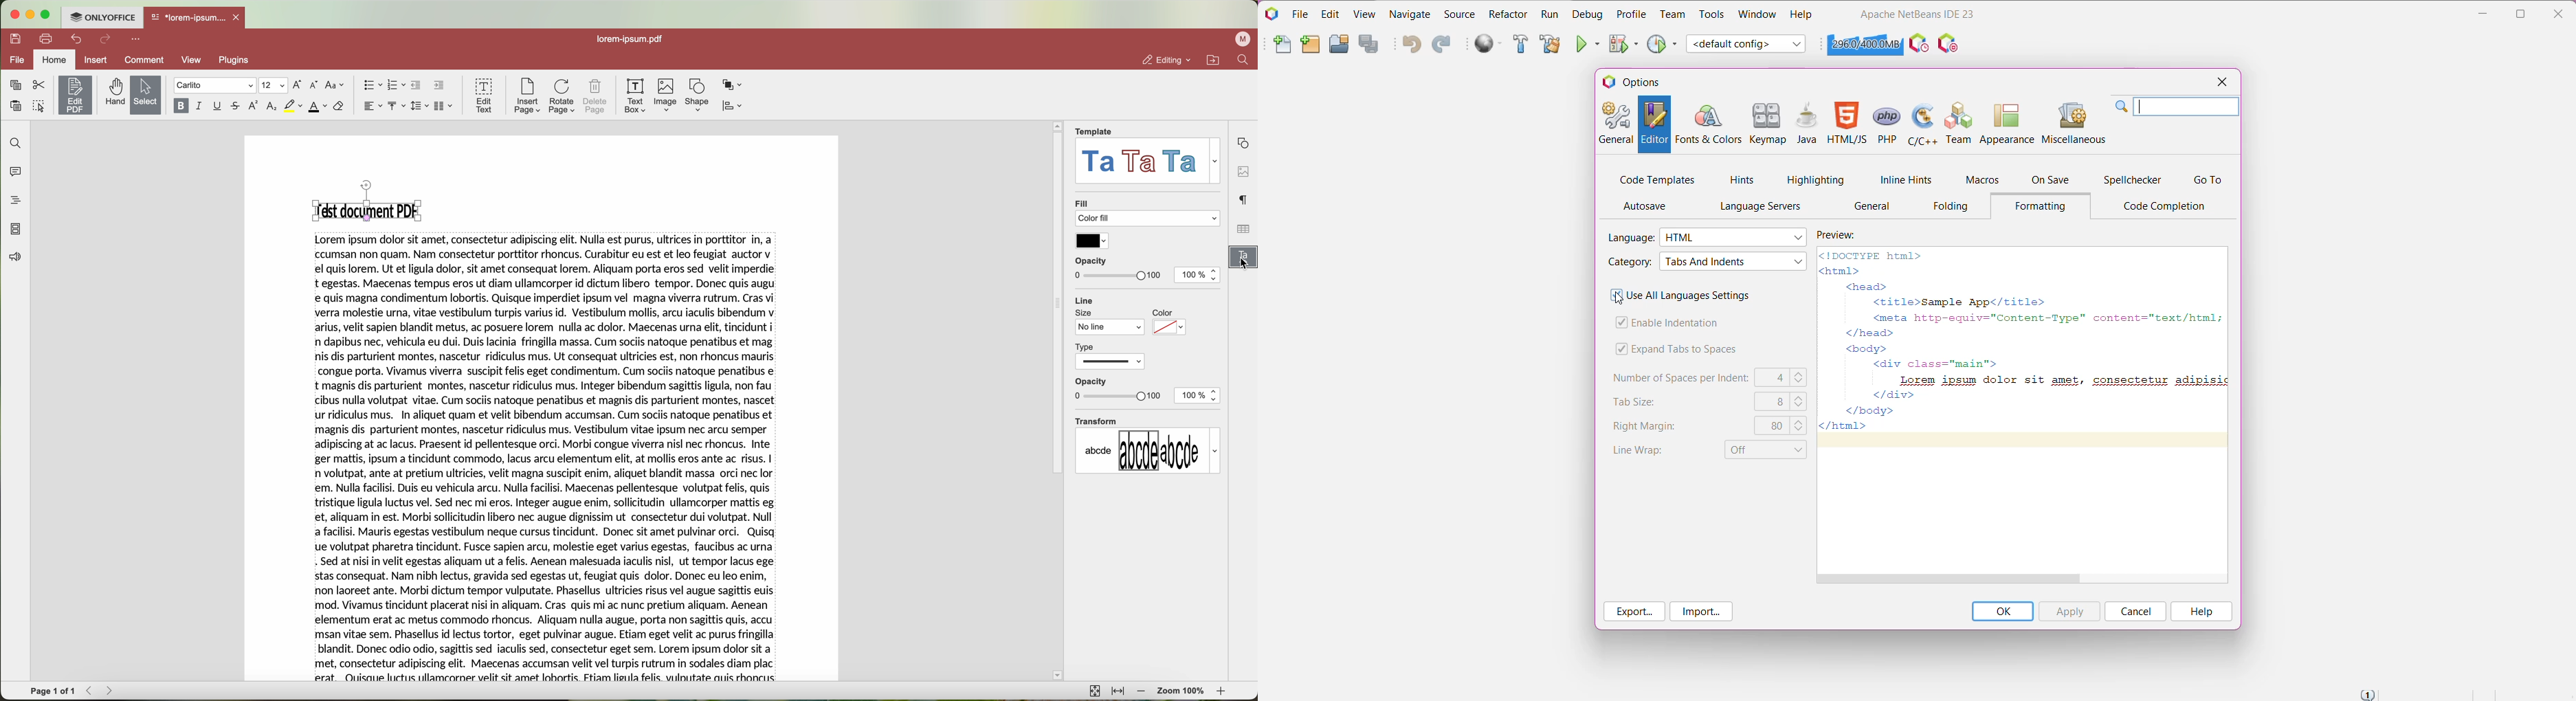  I want to click on copy, so click(15, 85).